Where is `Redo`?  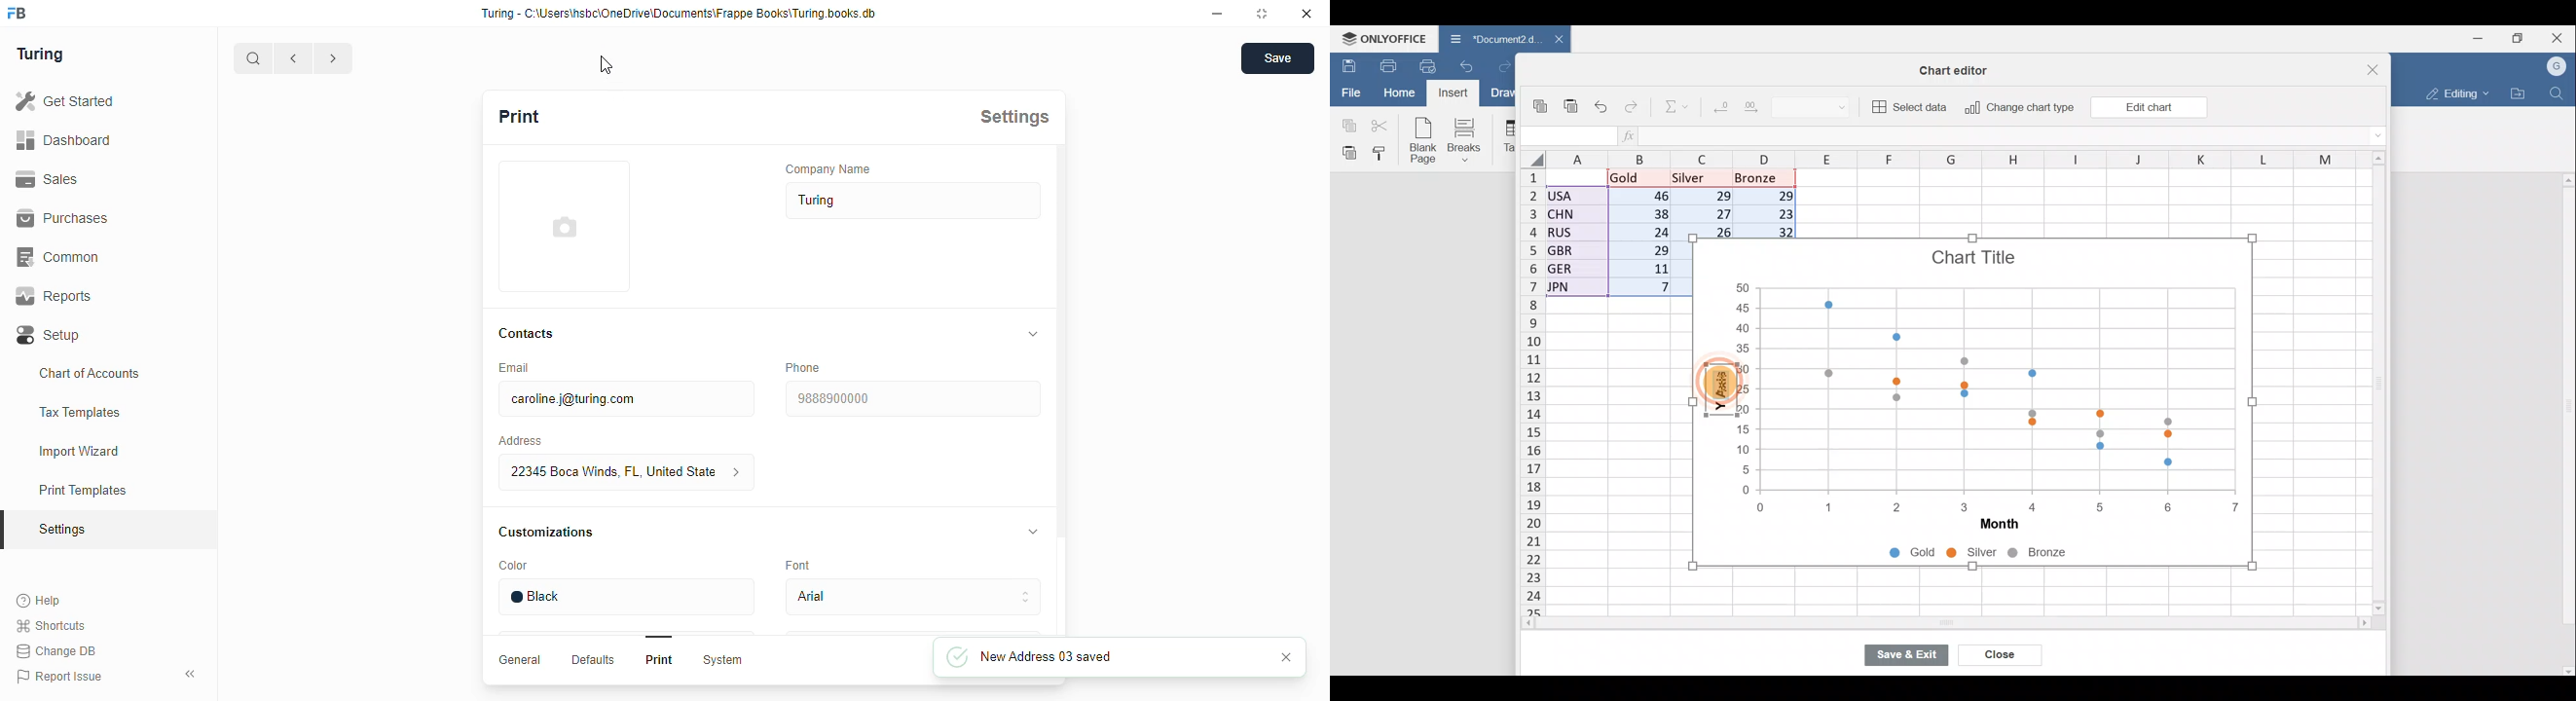 Redo is located at coordinates (1505, 65).